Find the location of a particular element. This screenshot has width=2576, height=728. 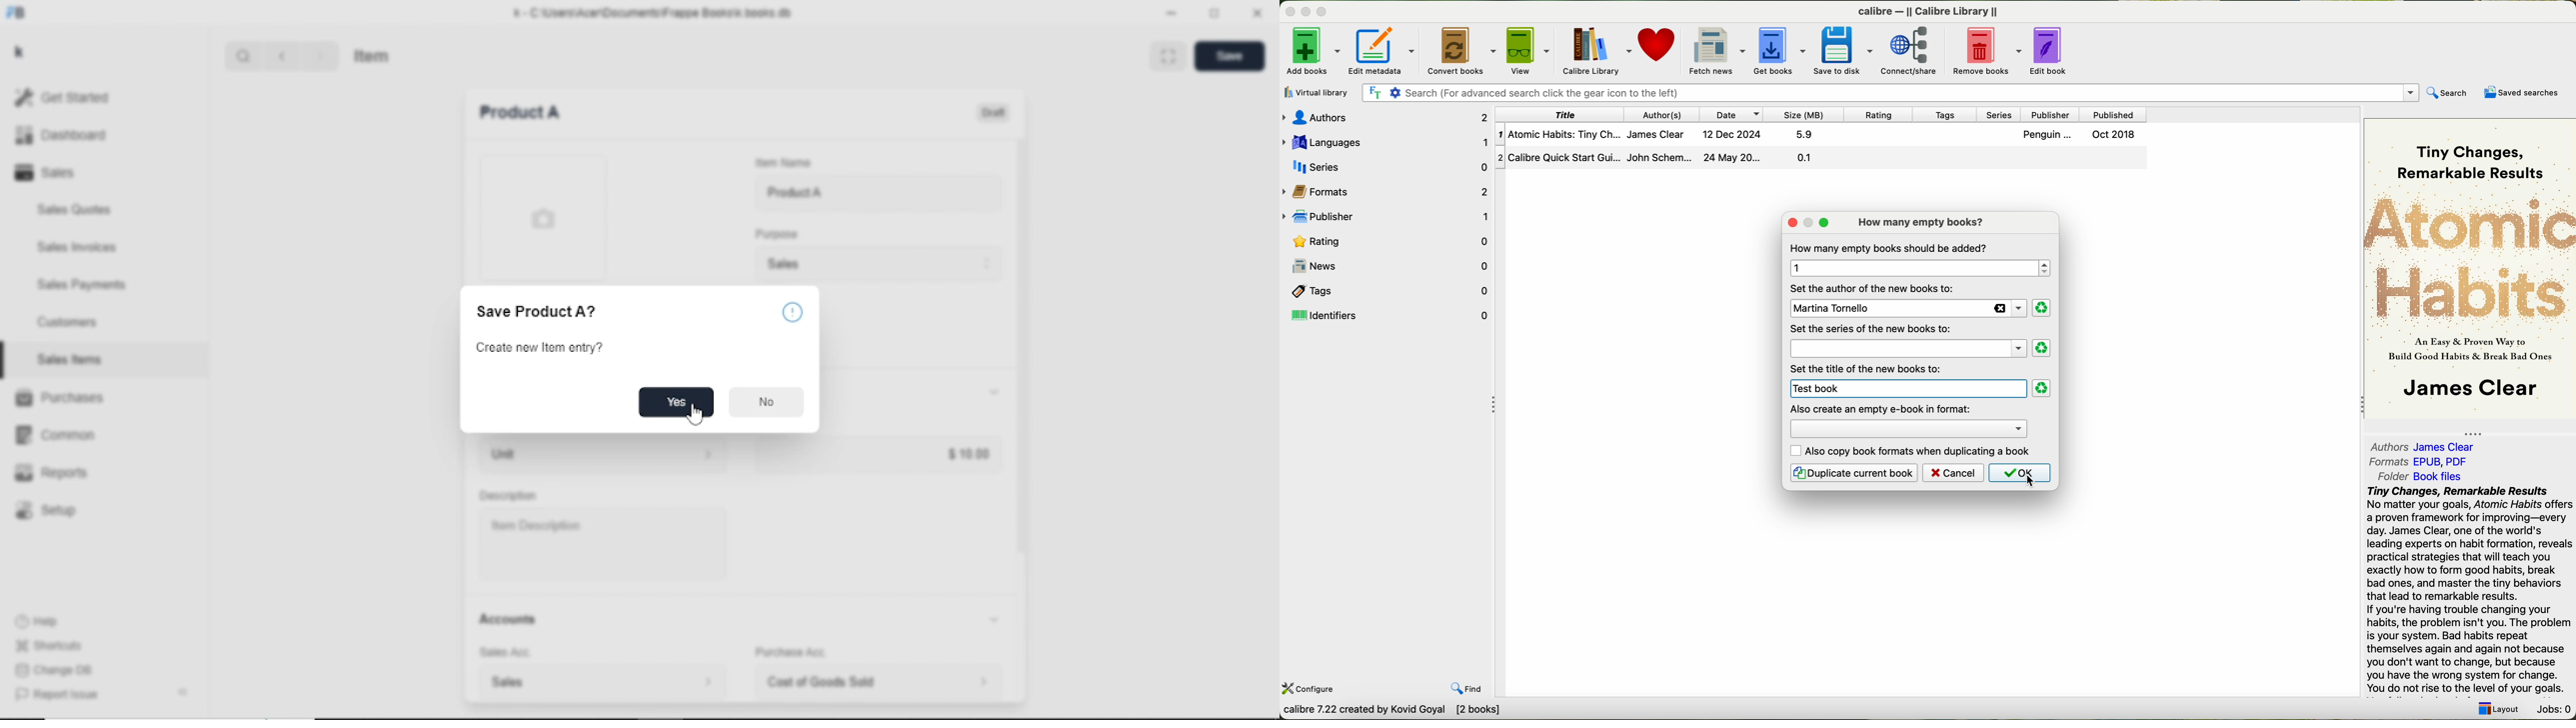

Sales Invoices is located at coordinates (77, 248).